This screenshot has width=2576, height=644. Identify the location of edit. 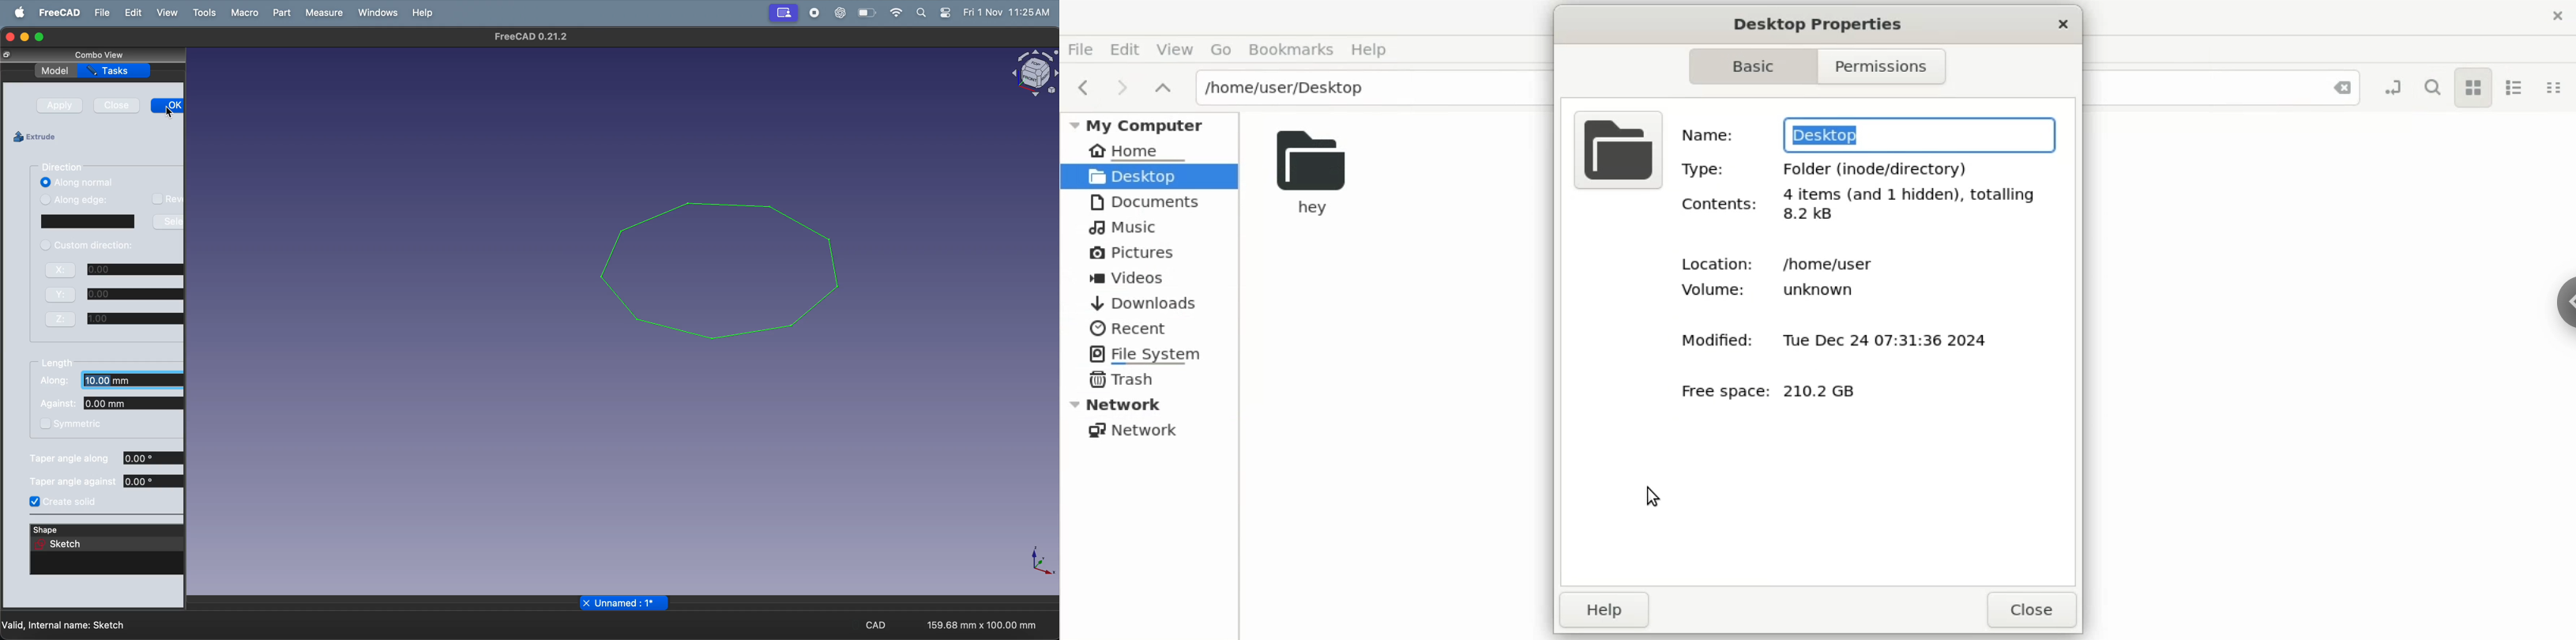
(130, 12).